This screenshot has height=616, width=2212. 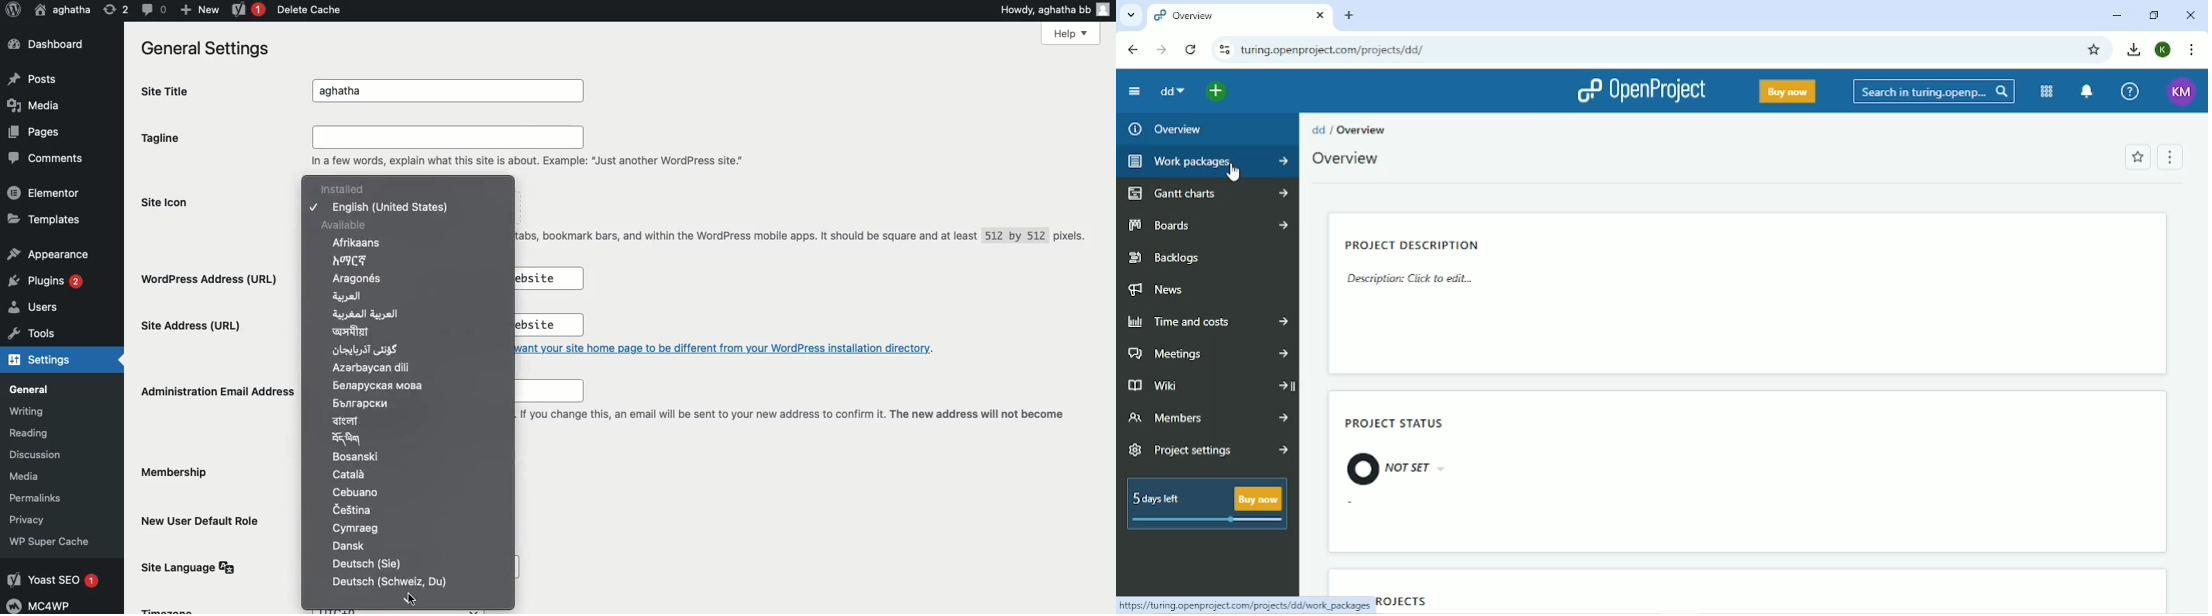 I want to click on Cursor, so click(x=409, y=600).